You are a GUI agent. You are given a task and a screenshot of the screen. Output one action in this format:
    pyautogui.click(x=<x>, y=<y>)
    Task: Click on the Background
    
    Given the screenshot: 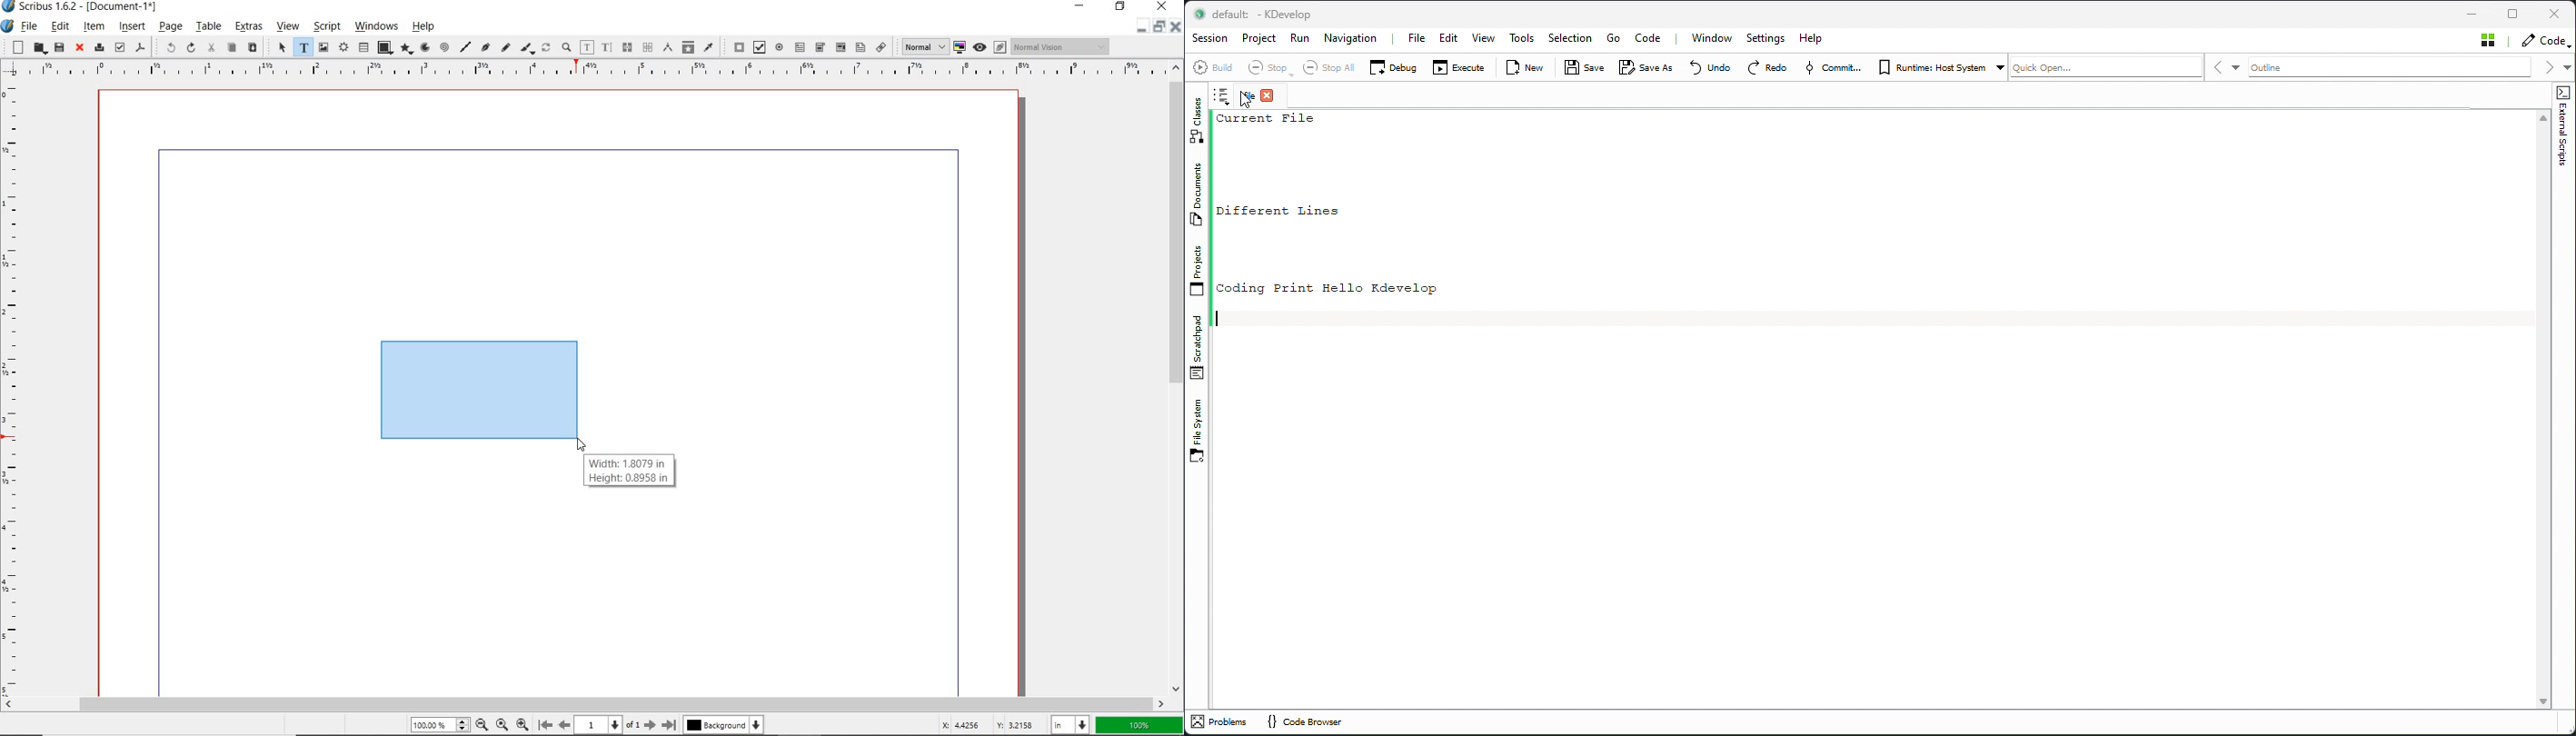 What is the action you would take?
    pyautogui.click(x=723, y=726)
    